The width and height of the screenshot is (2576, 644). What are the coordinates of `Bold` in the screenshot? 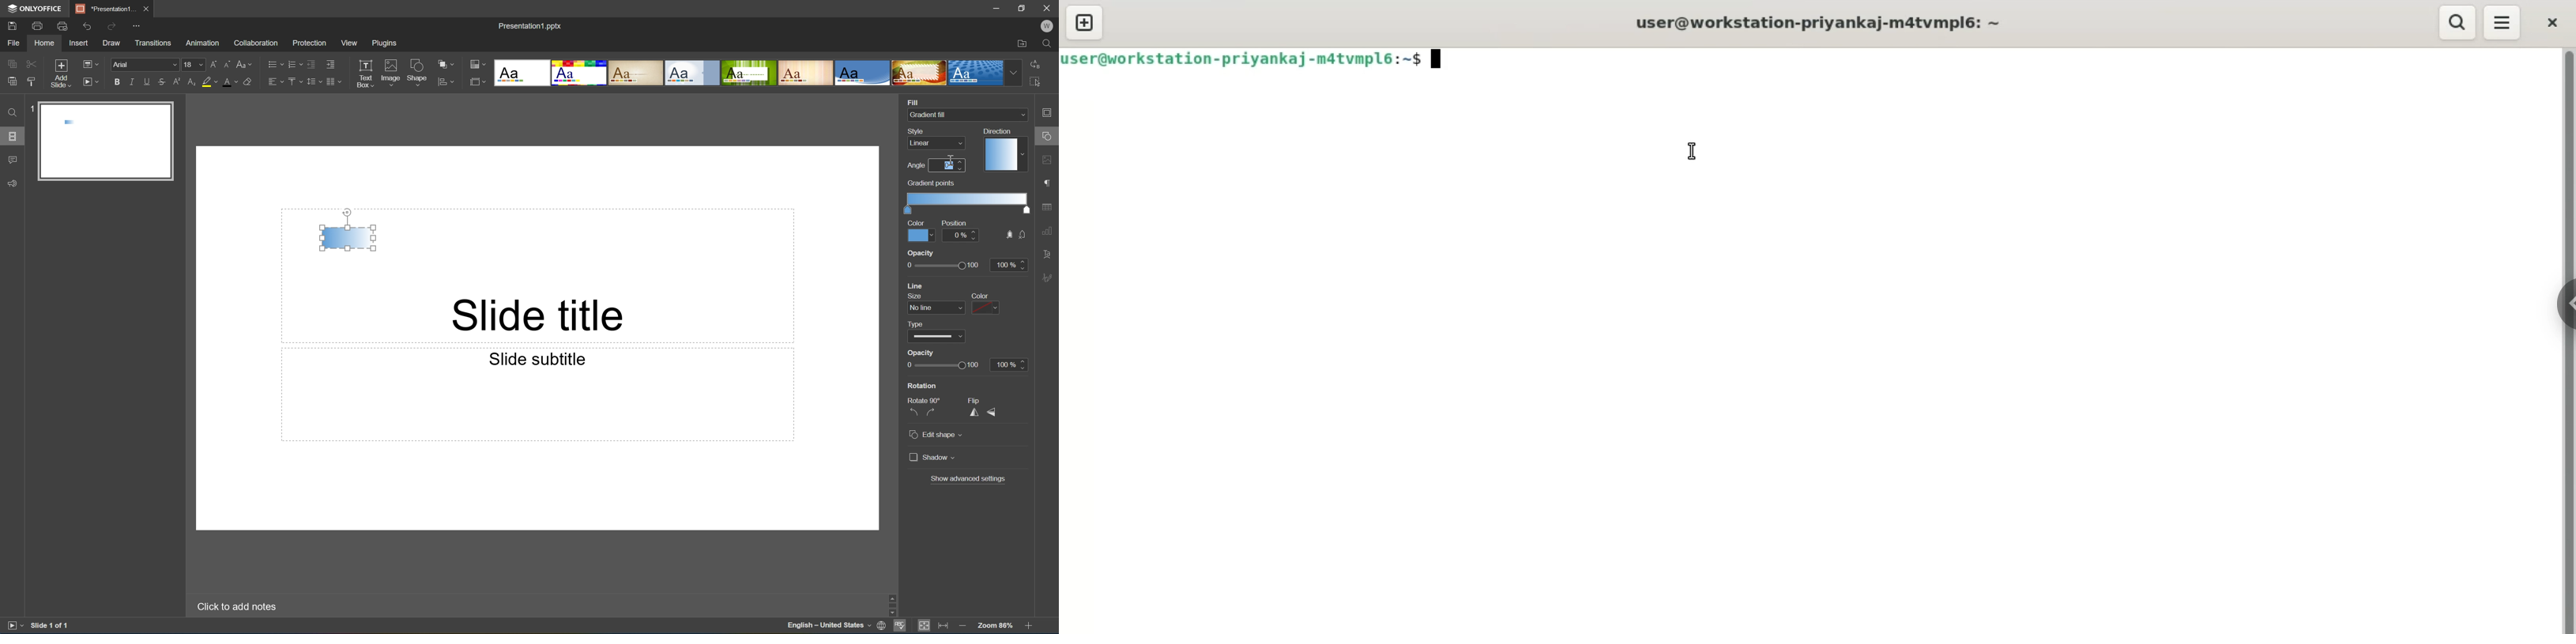 It's located at (117, 80).